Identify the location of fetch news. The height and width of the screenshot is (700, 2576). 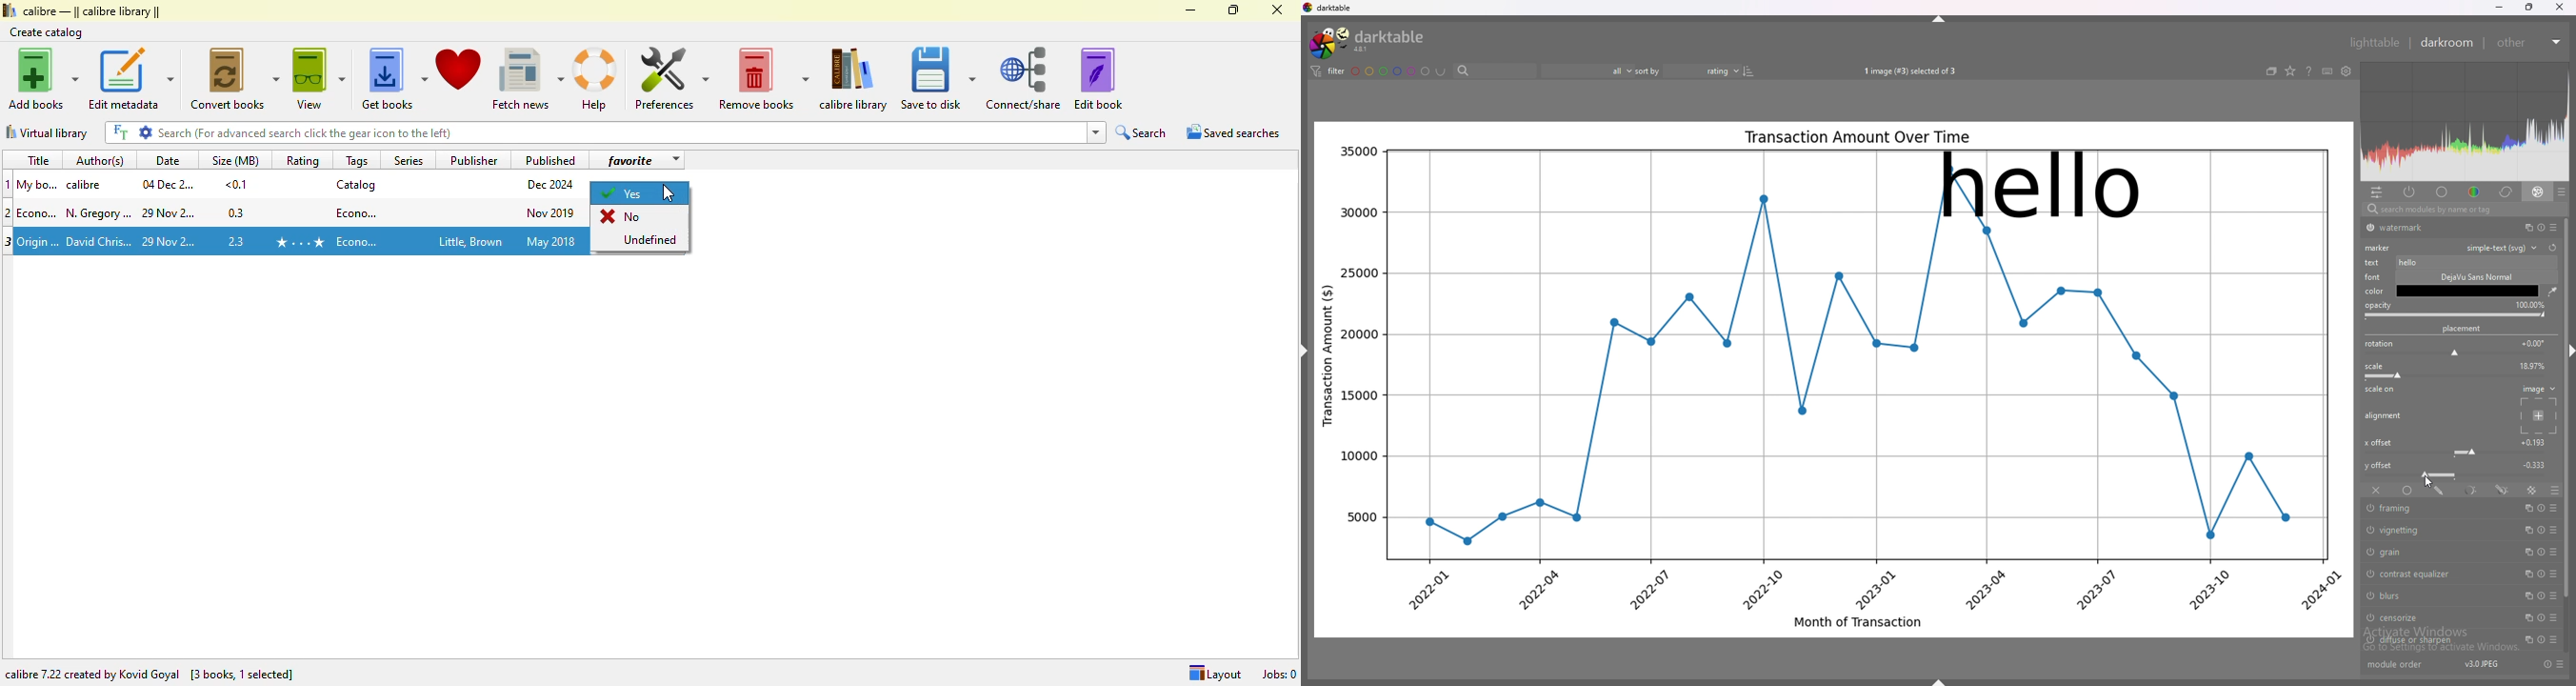
(528, 79).